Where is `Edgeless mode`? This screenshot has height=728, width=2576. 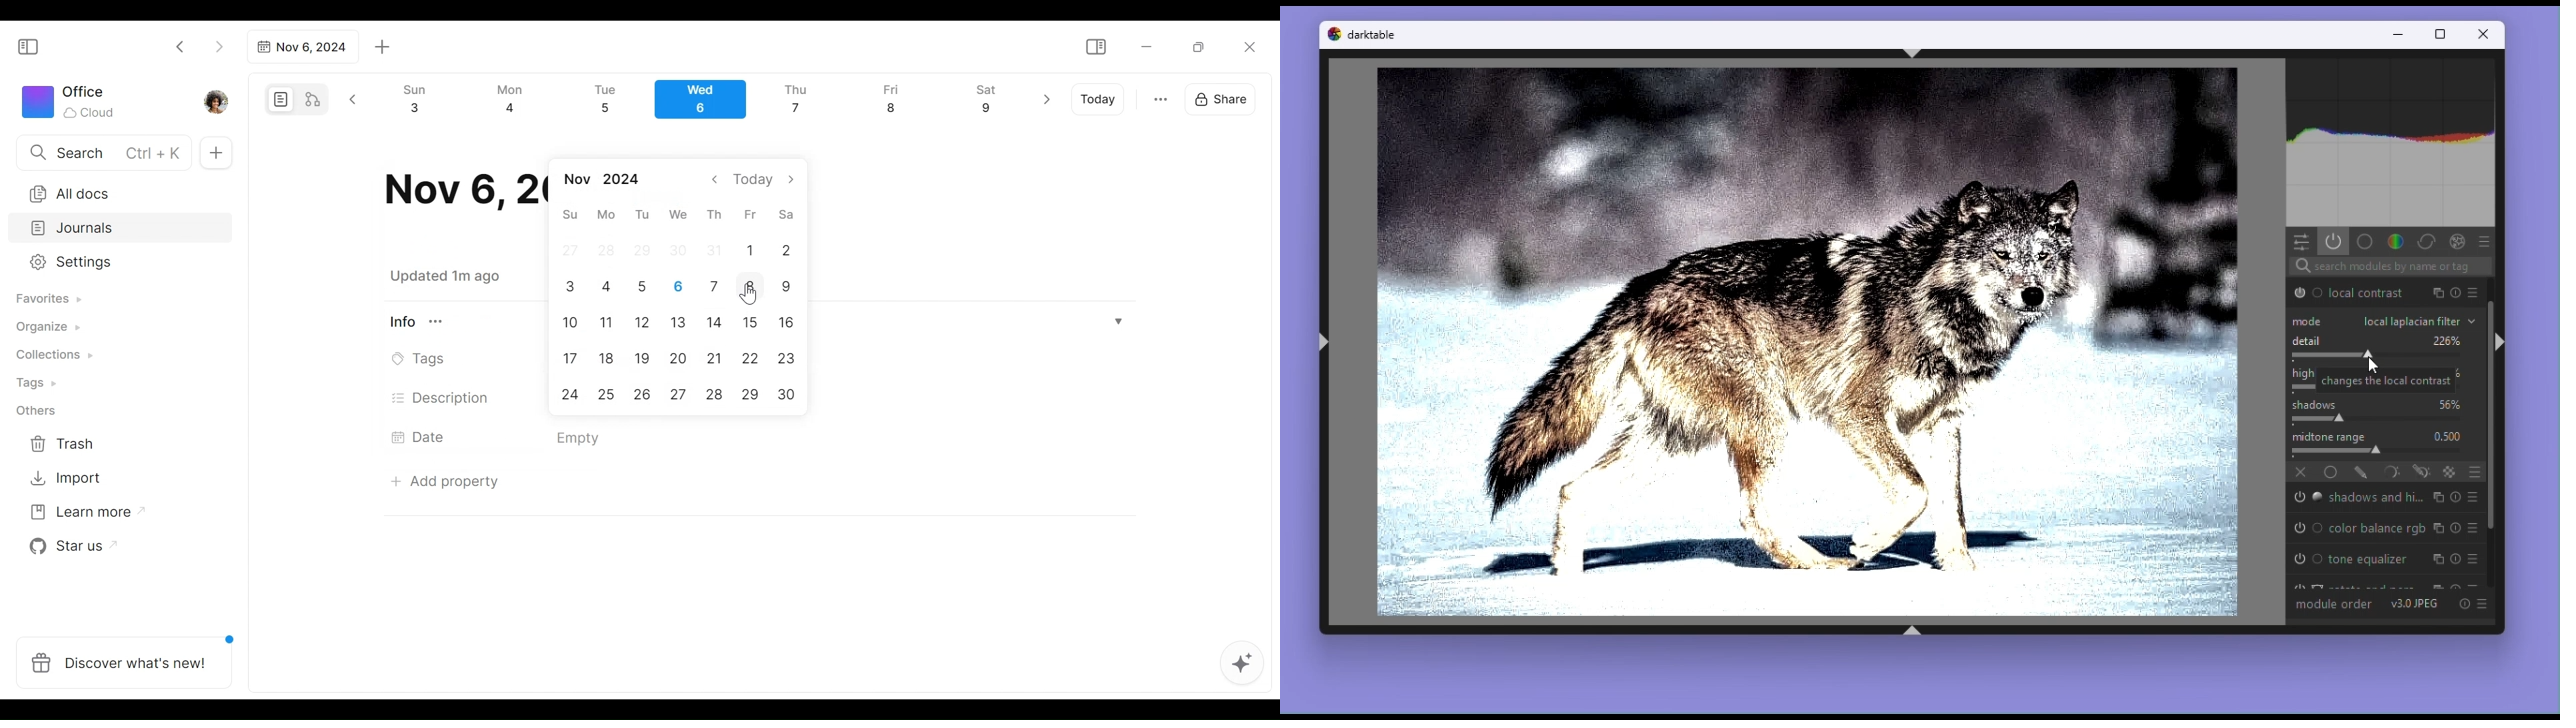 Edgeless mode is located at coordinates (314, 99).